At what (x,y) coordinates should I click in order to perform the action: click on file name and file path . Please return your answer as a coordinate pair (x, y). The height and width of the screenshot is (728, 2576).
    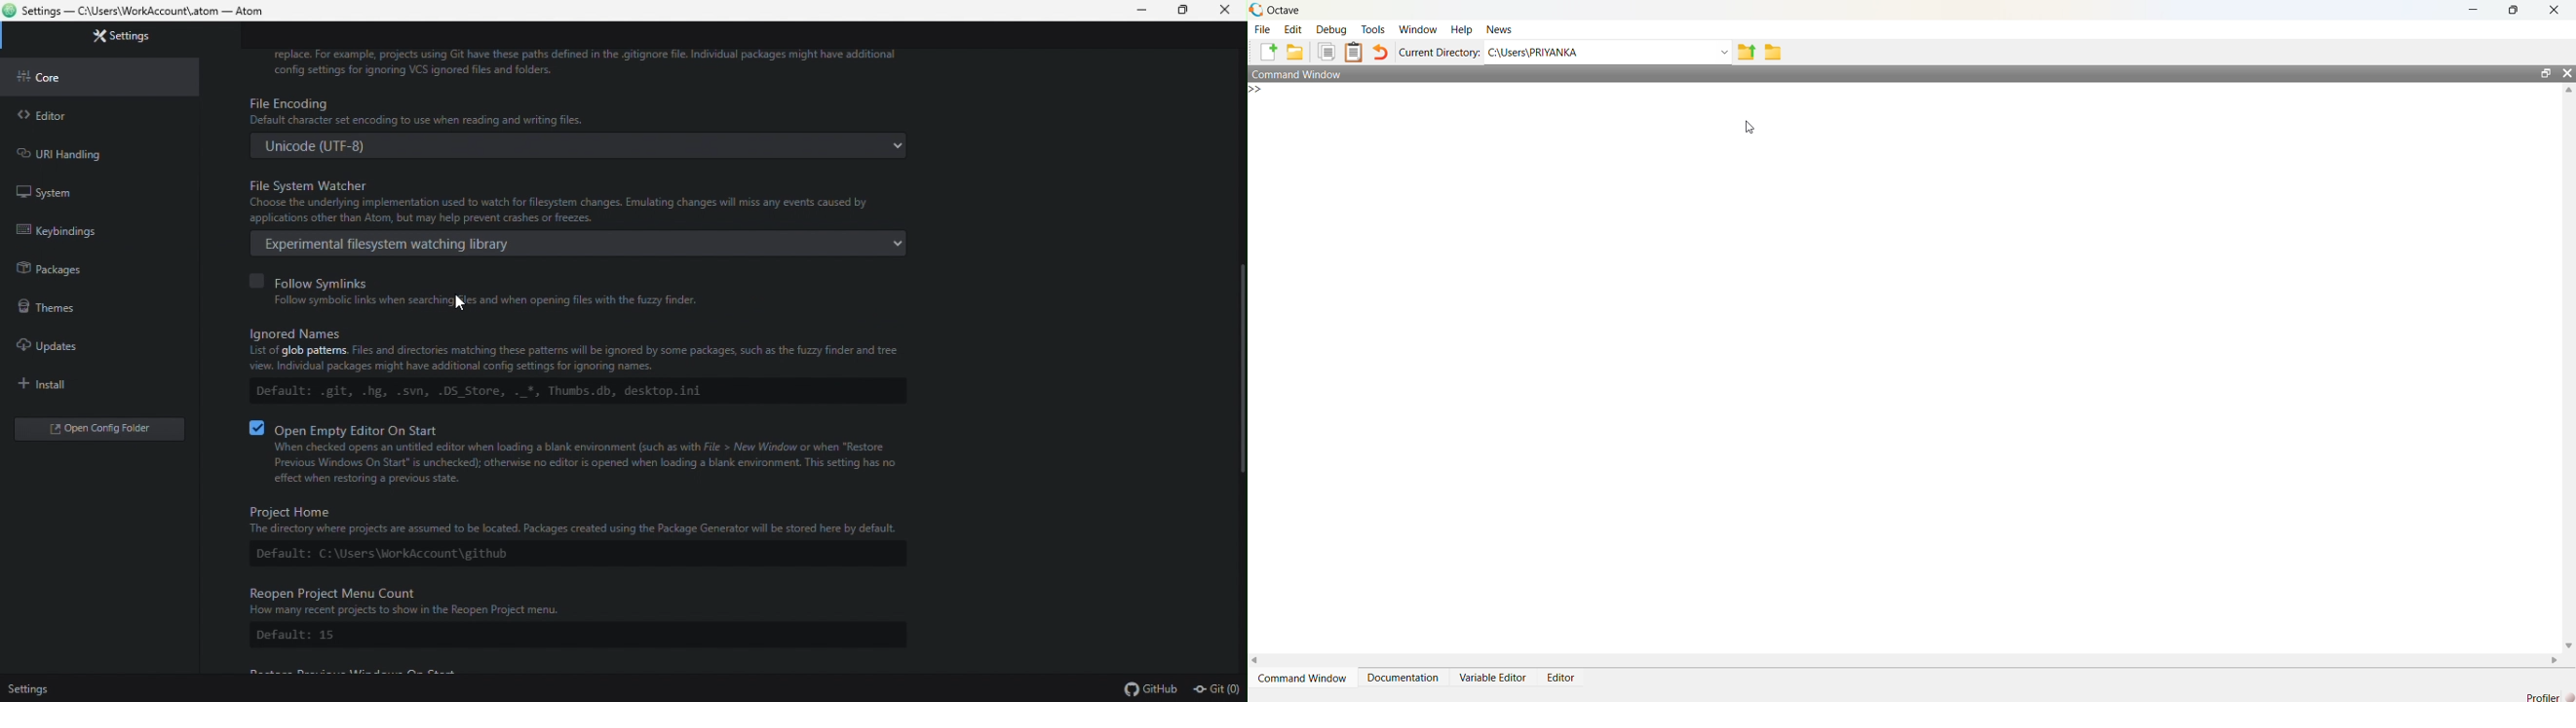
    Looking at the image, I should click on (139, 10).